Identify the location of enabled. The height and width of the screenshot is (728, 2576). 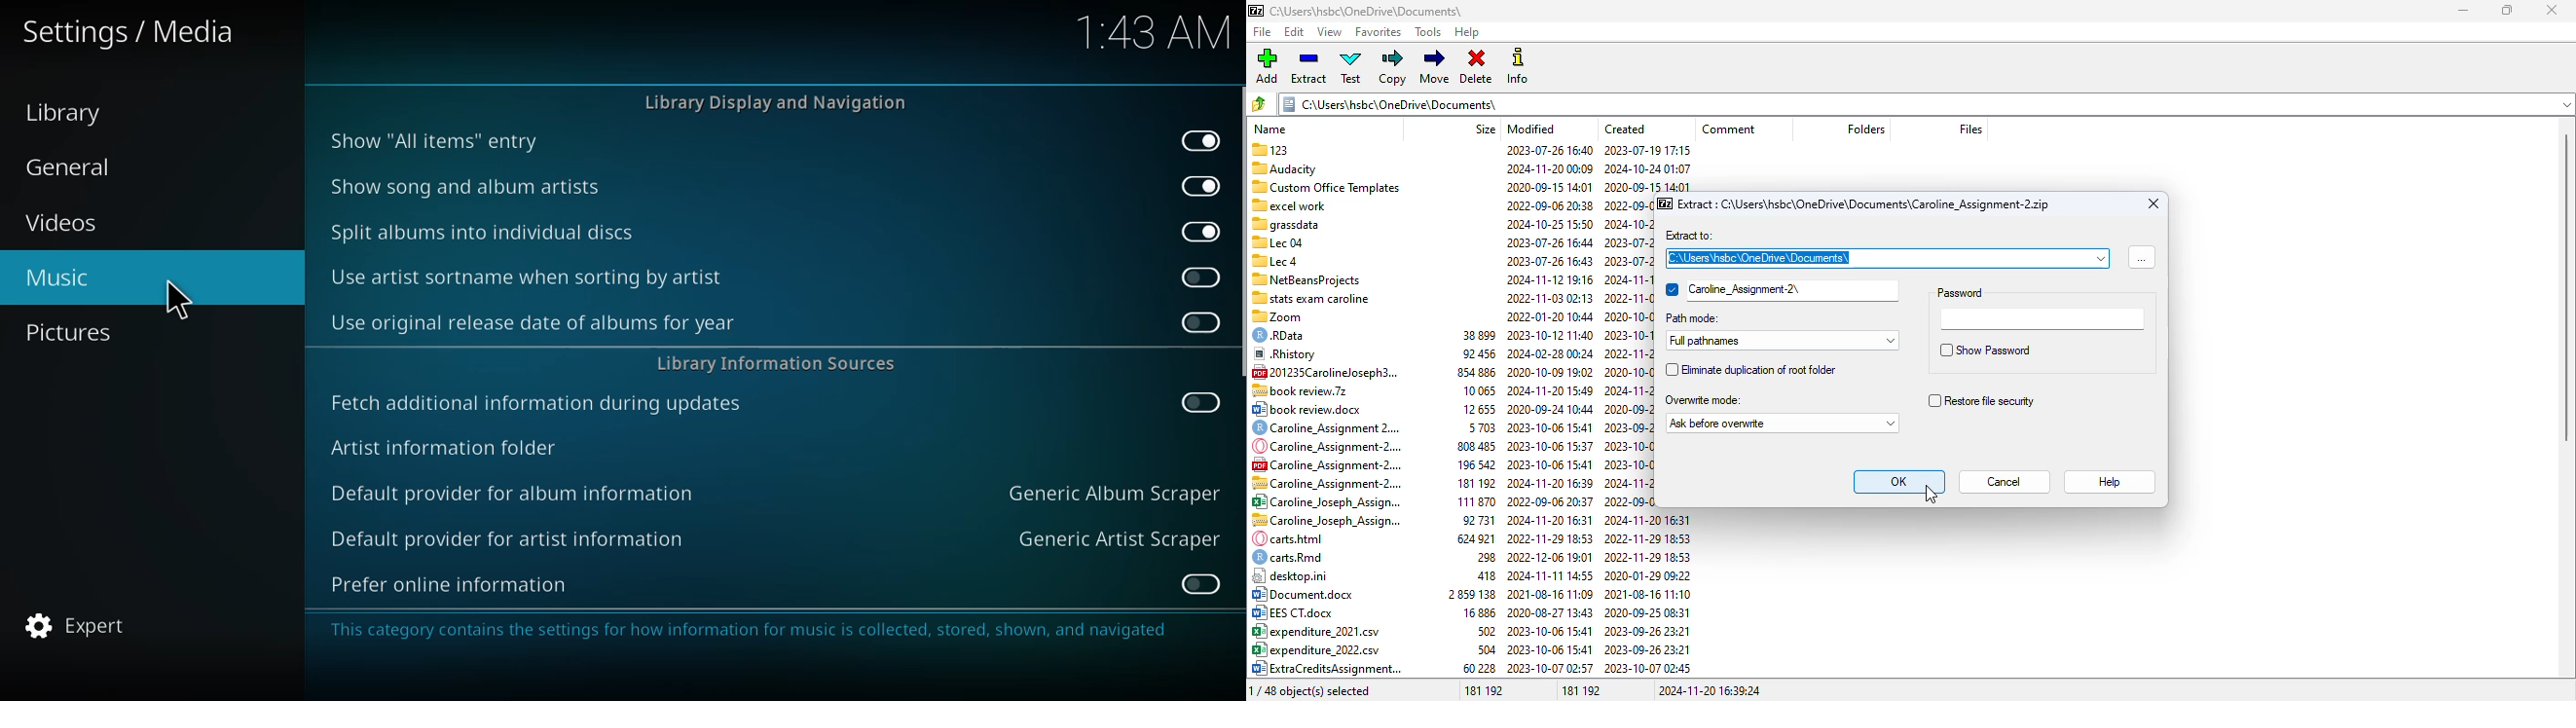
(1201, 139).